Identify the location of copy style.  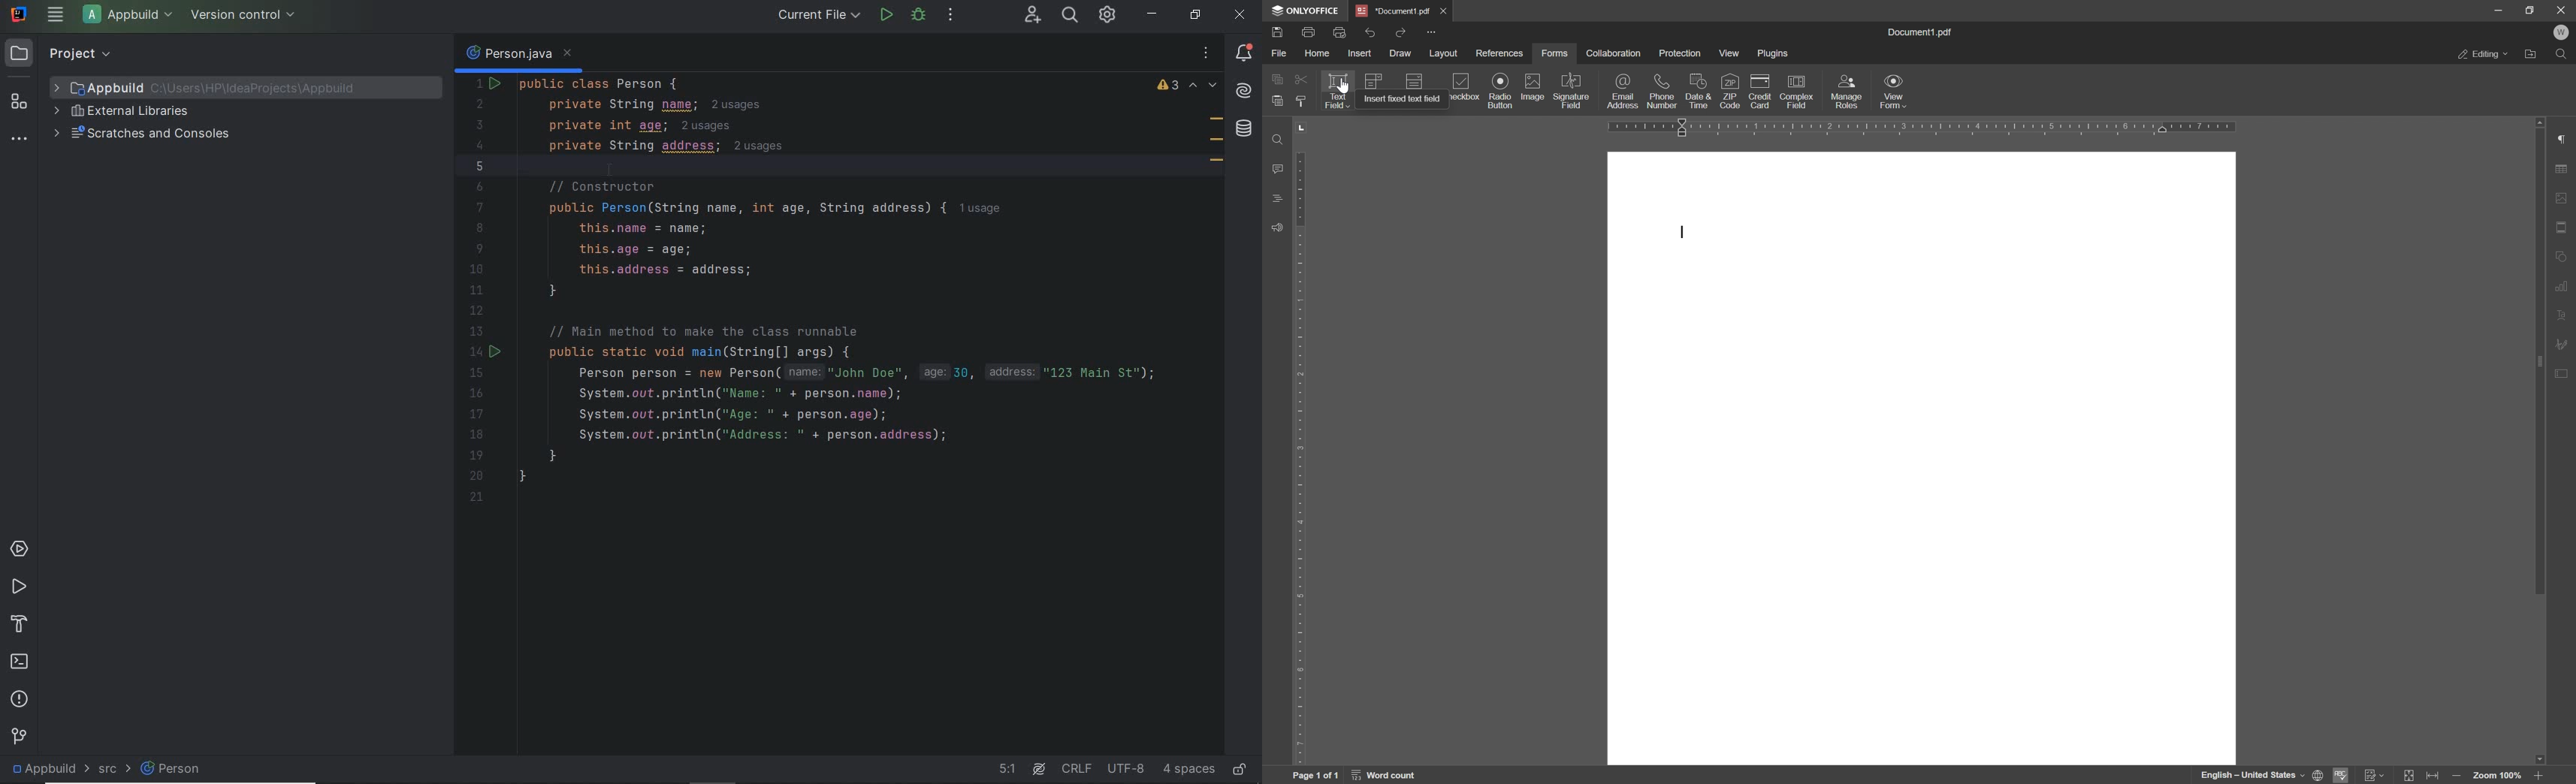
(1302, 102).